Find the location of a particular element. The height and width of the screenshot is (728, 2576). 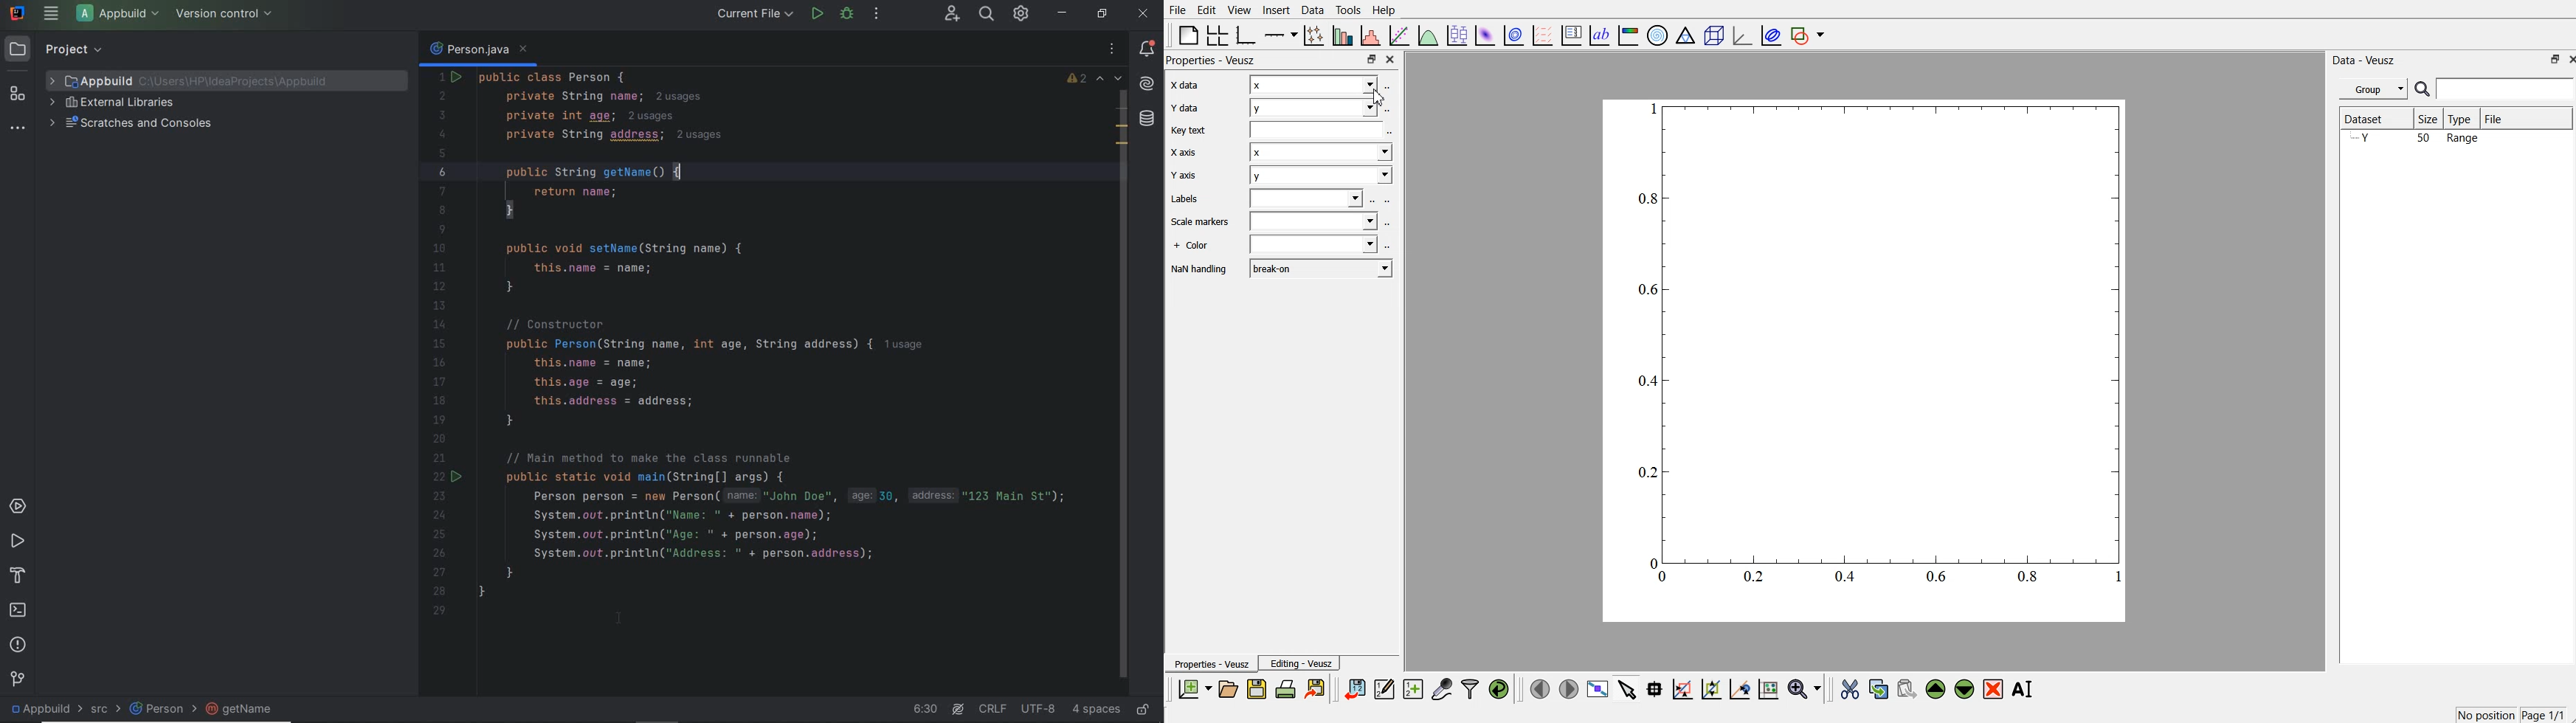

lines and error bars is located at coordinates (1316, 35).